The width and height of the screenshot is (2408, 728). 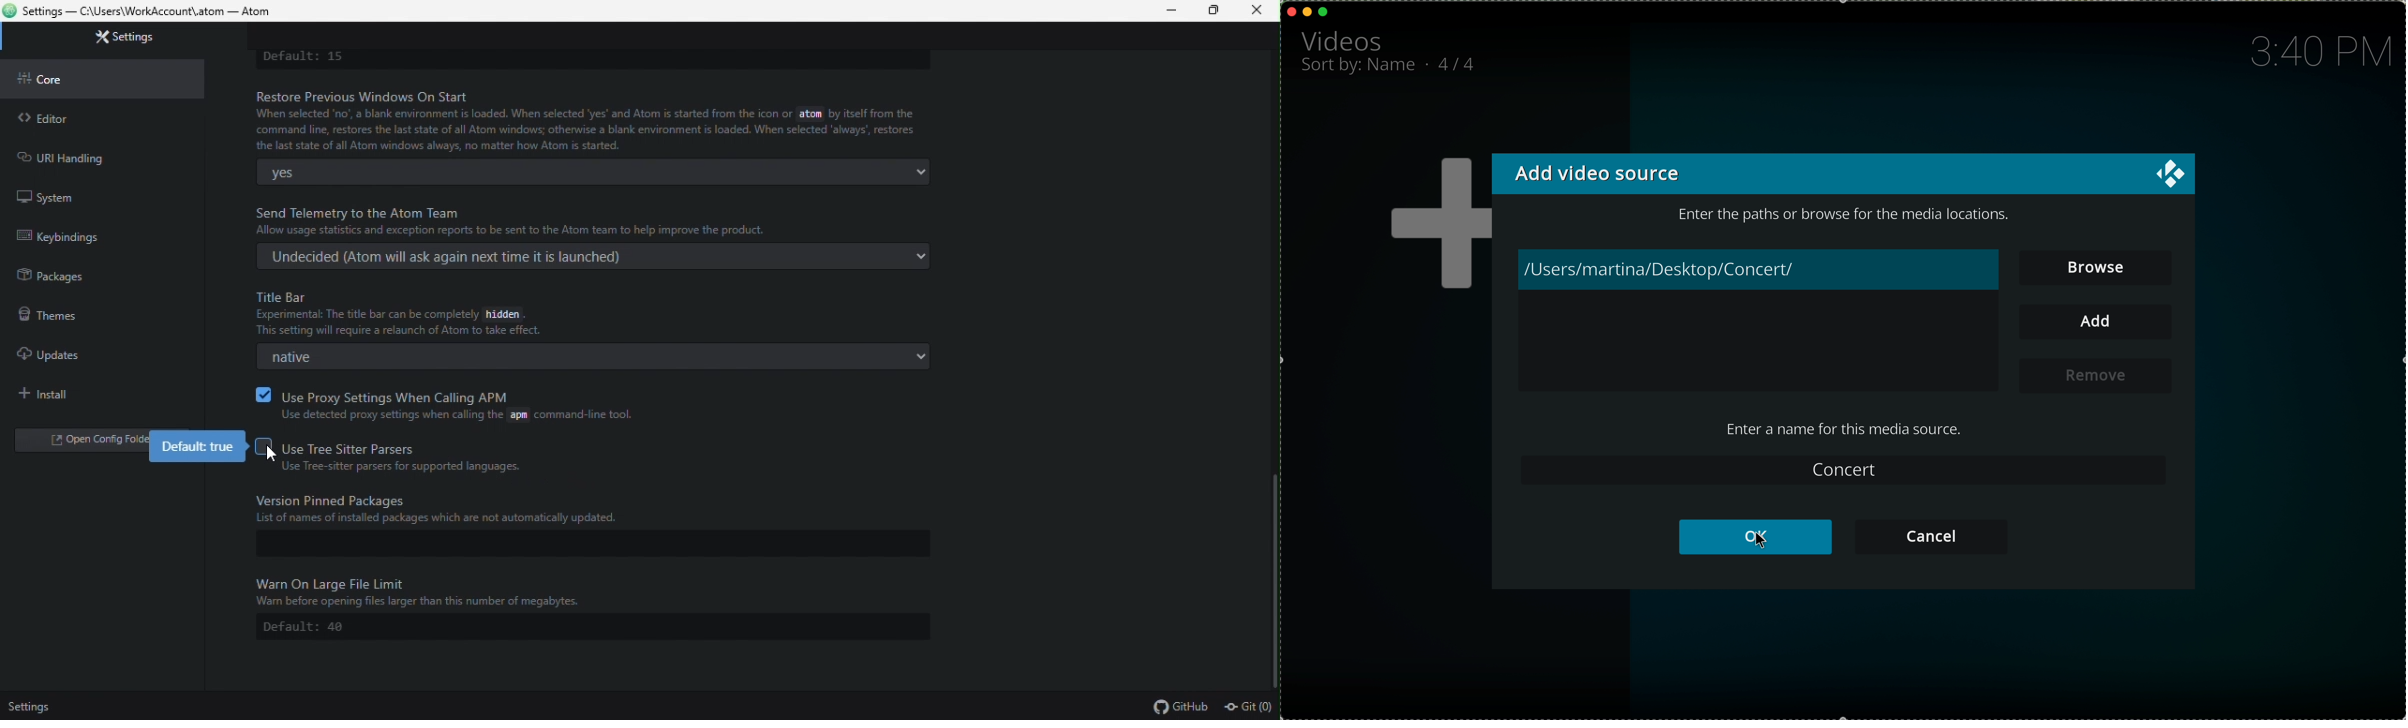 I want to click on Git (0), so click(x=1250, y=706).